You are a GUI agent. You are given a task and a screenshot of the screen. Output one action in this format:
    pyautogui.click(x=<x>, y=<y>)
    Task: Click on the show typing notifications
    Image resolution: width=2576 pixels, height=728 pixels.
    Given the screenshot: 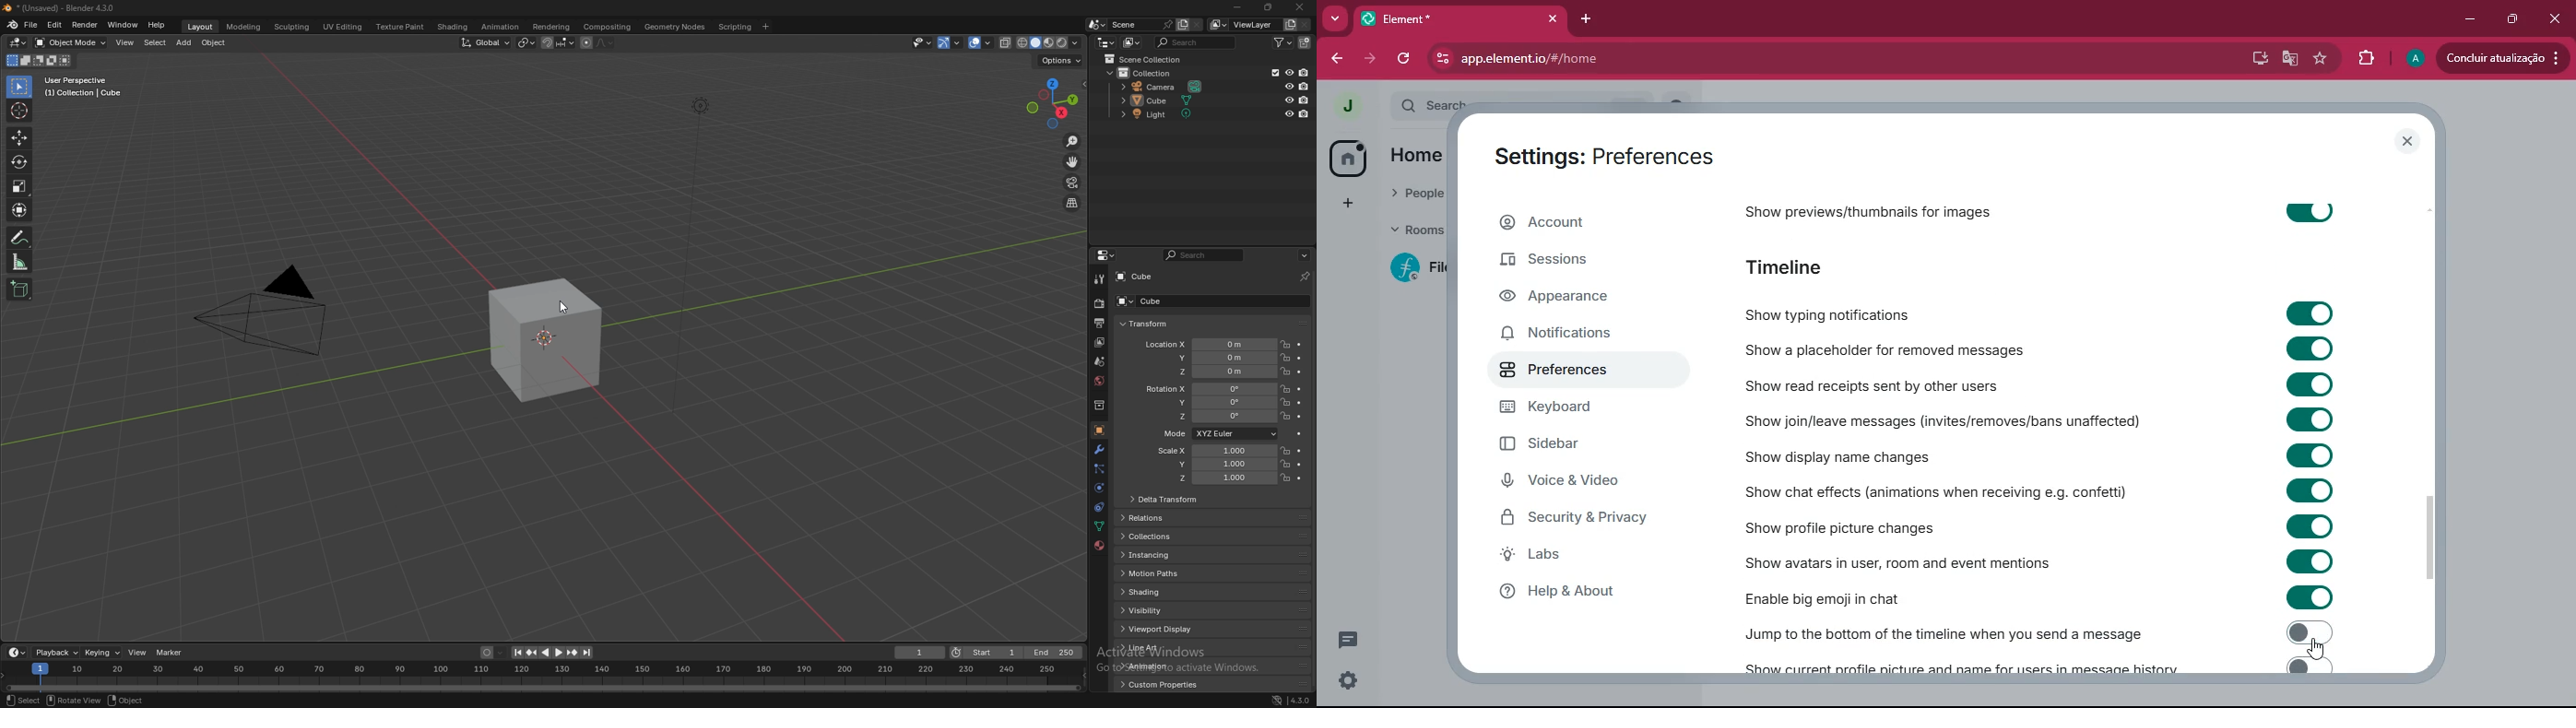 What is the action you would take?
    pyautogui.click(x=1836, y=313)
    